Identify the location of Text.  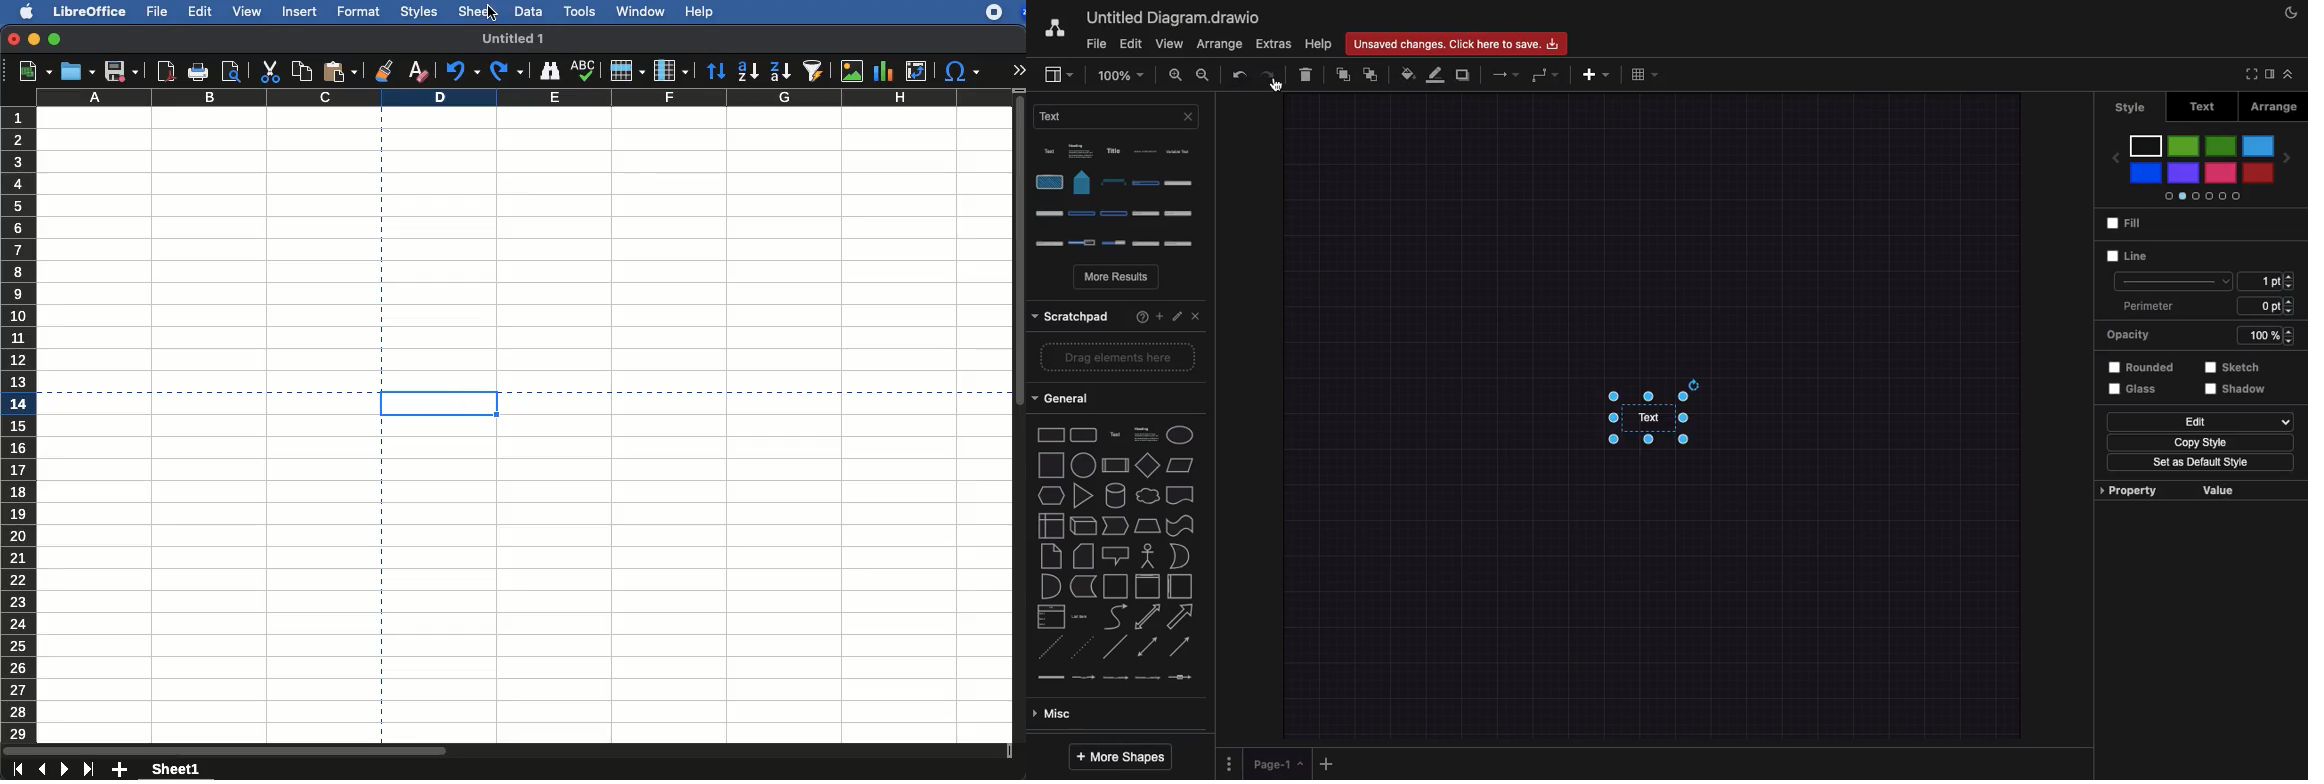
(2203, 106).